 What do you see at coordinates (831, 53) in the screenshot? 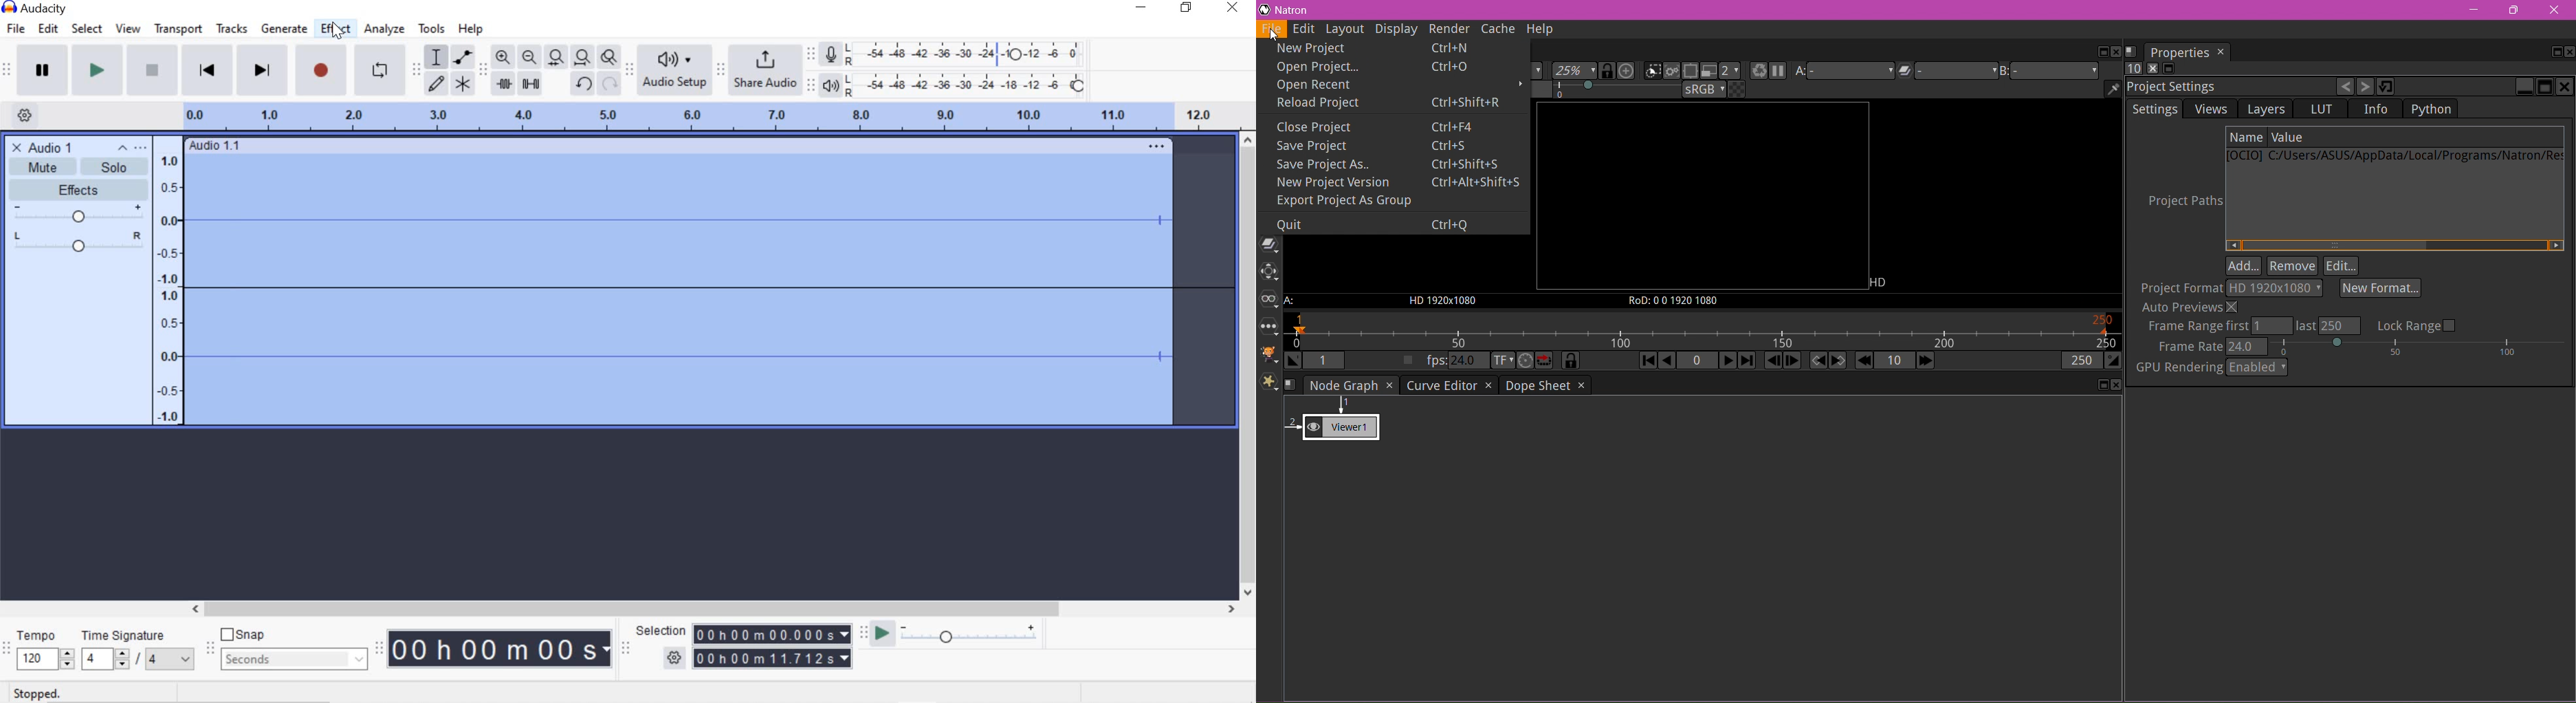
I see `Record meter` at bounding box center [831, 53].